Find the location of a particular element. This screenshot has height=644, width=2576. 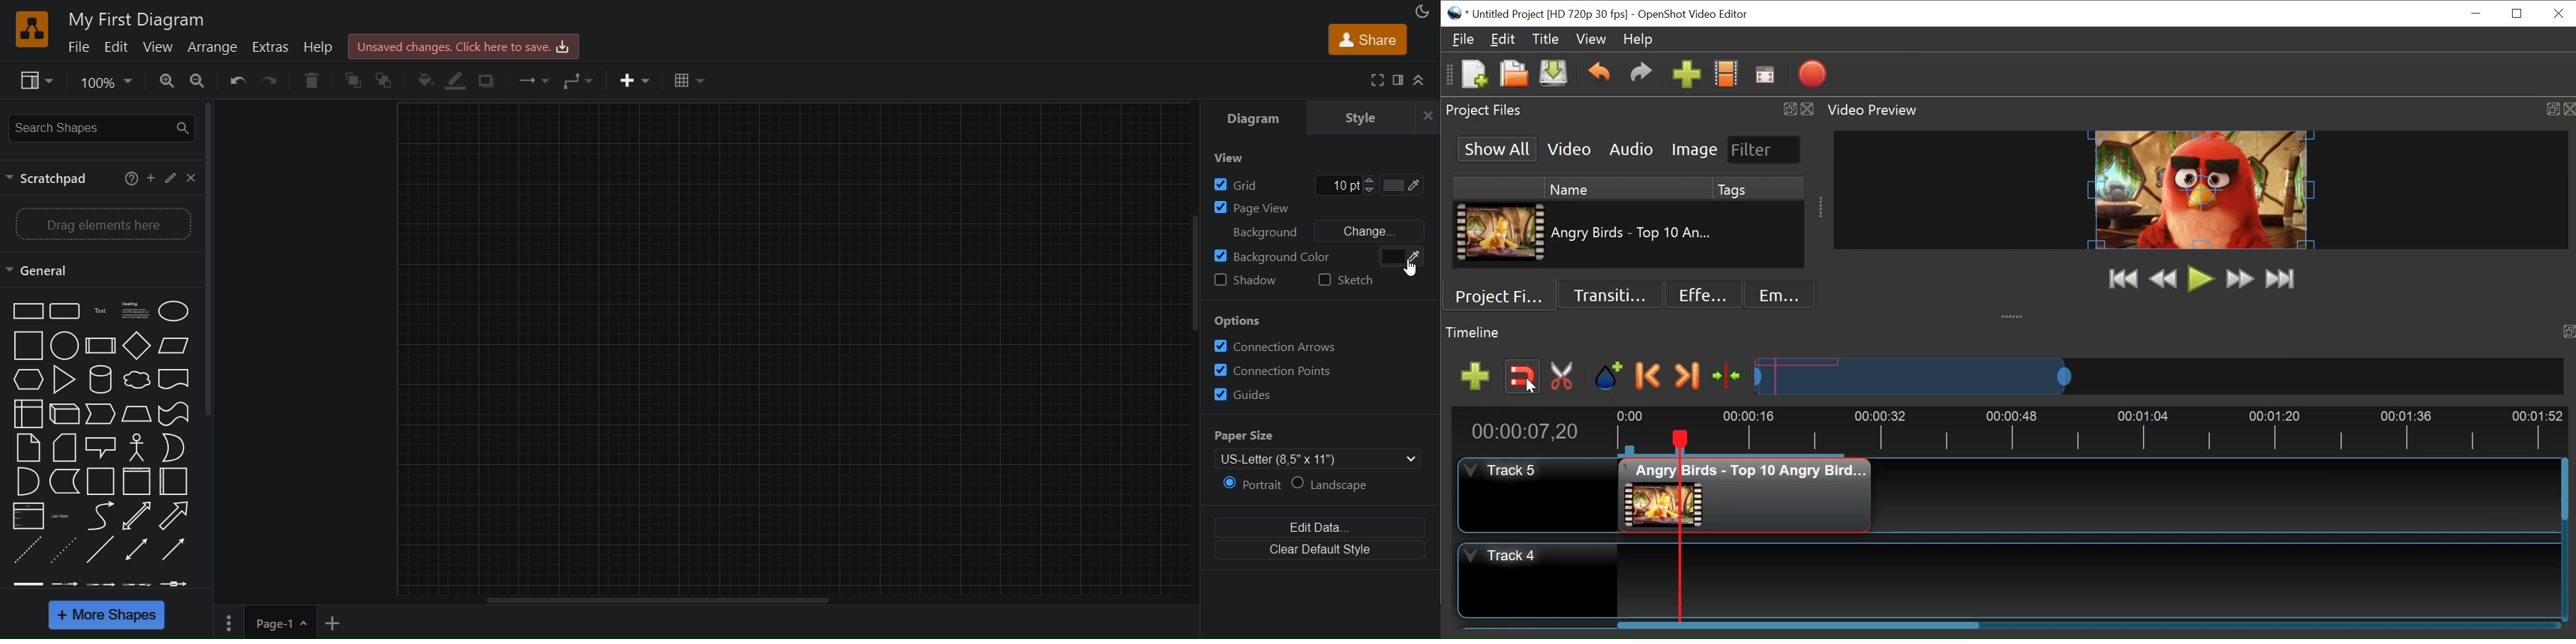

undo is located at coordinates (237, 81).